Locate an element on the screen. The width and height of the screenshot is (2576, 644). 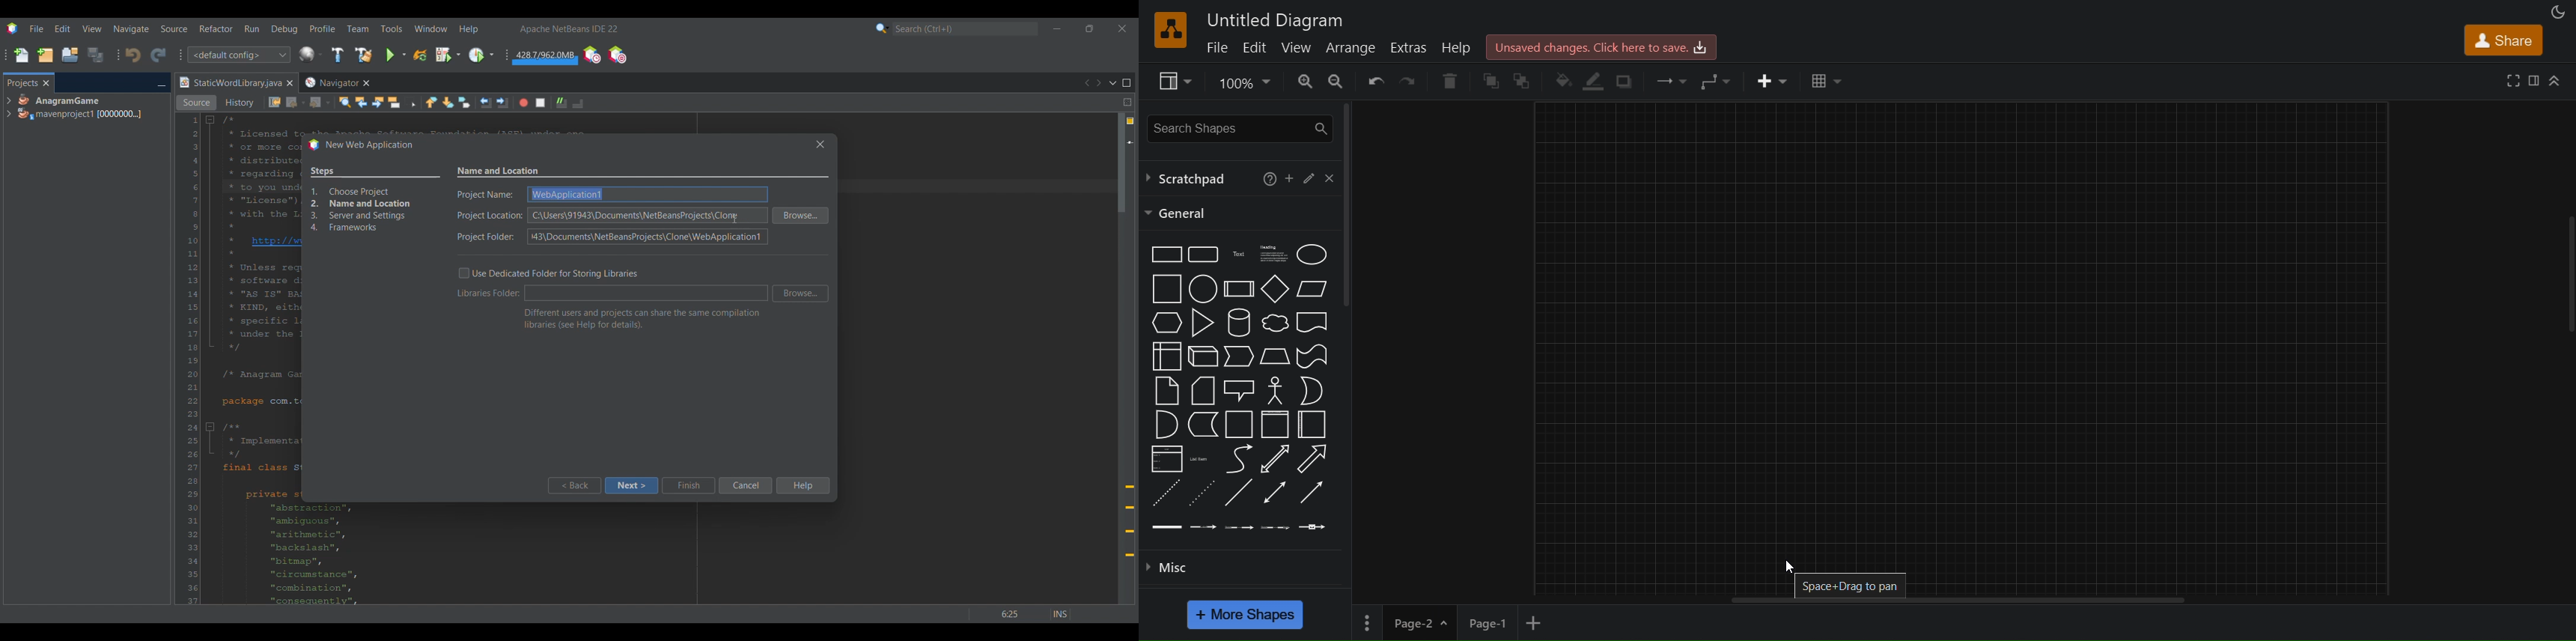
rounded rectangle is located at coordinates (1203, 254).